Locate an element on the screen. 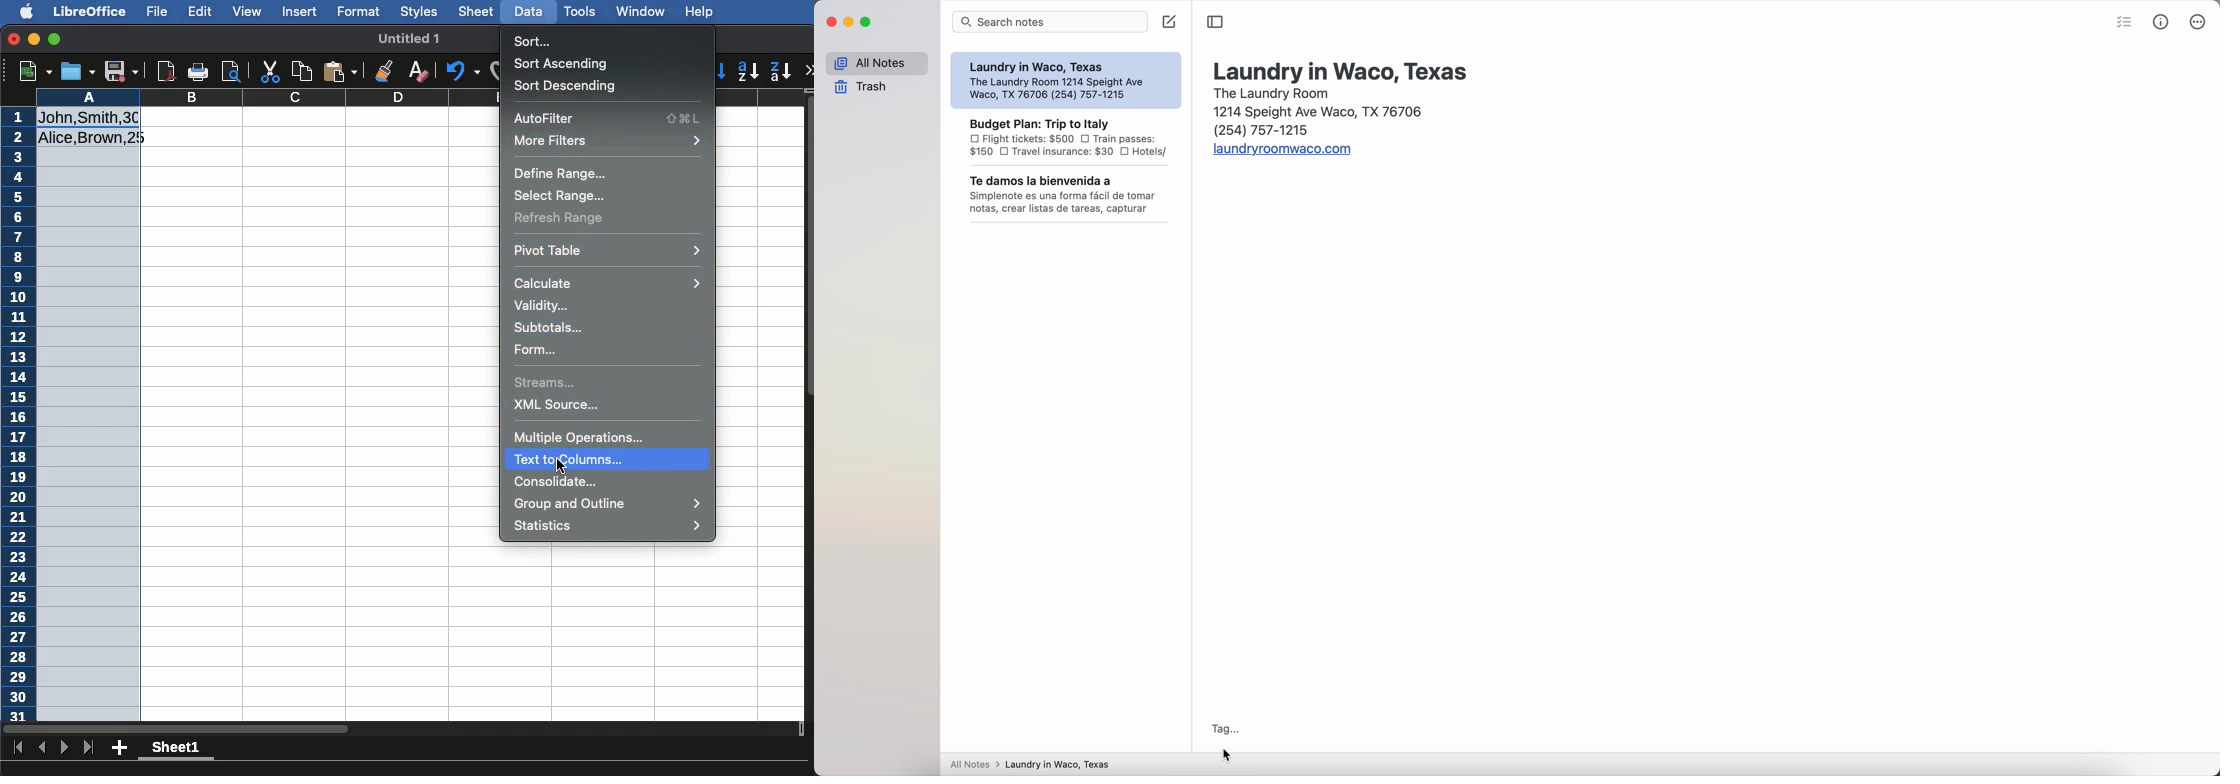 The image size is (2240, 784). Multiple operations is located at coordinates (581, 436).